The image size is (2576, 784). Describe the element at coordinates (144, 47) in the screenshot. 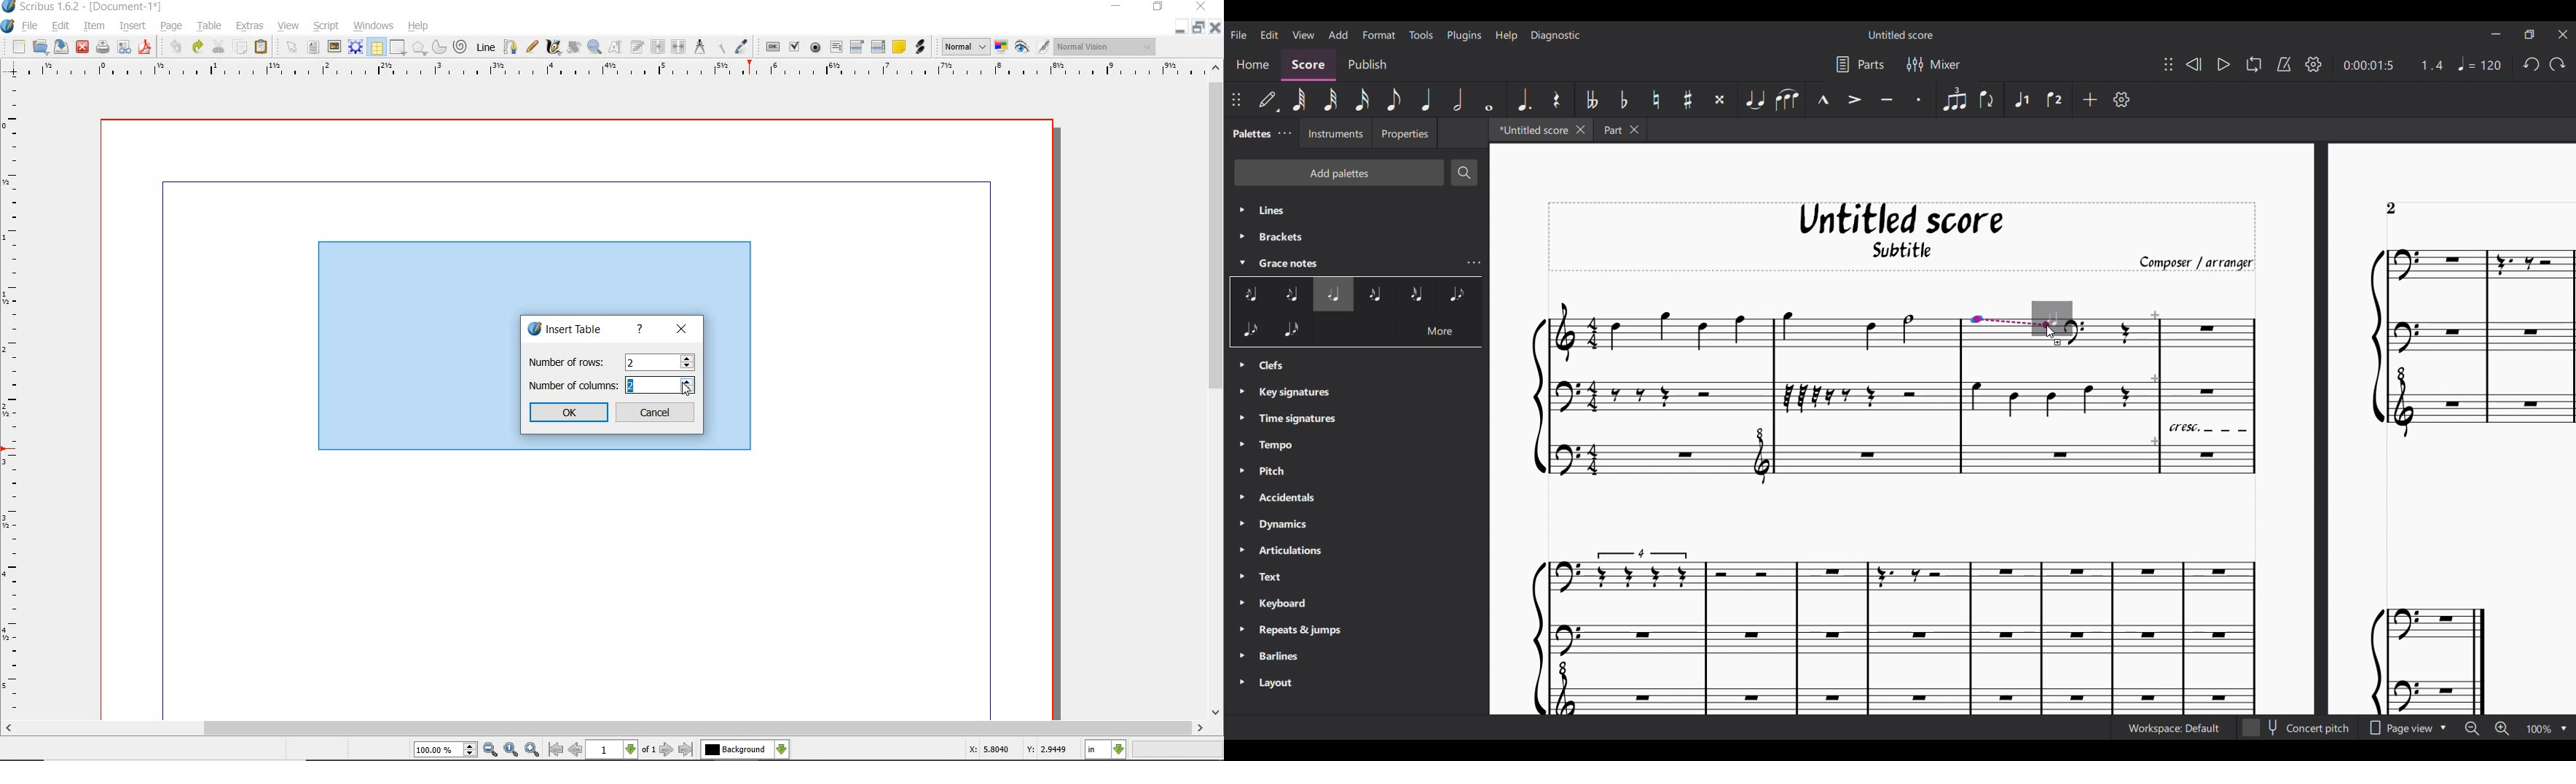

I see `save as pdf` at that location.